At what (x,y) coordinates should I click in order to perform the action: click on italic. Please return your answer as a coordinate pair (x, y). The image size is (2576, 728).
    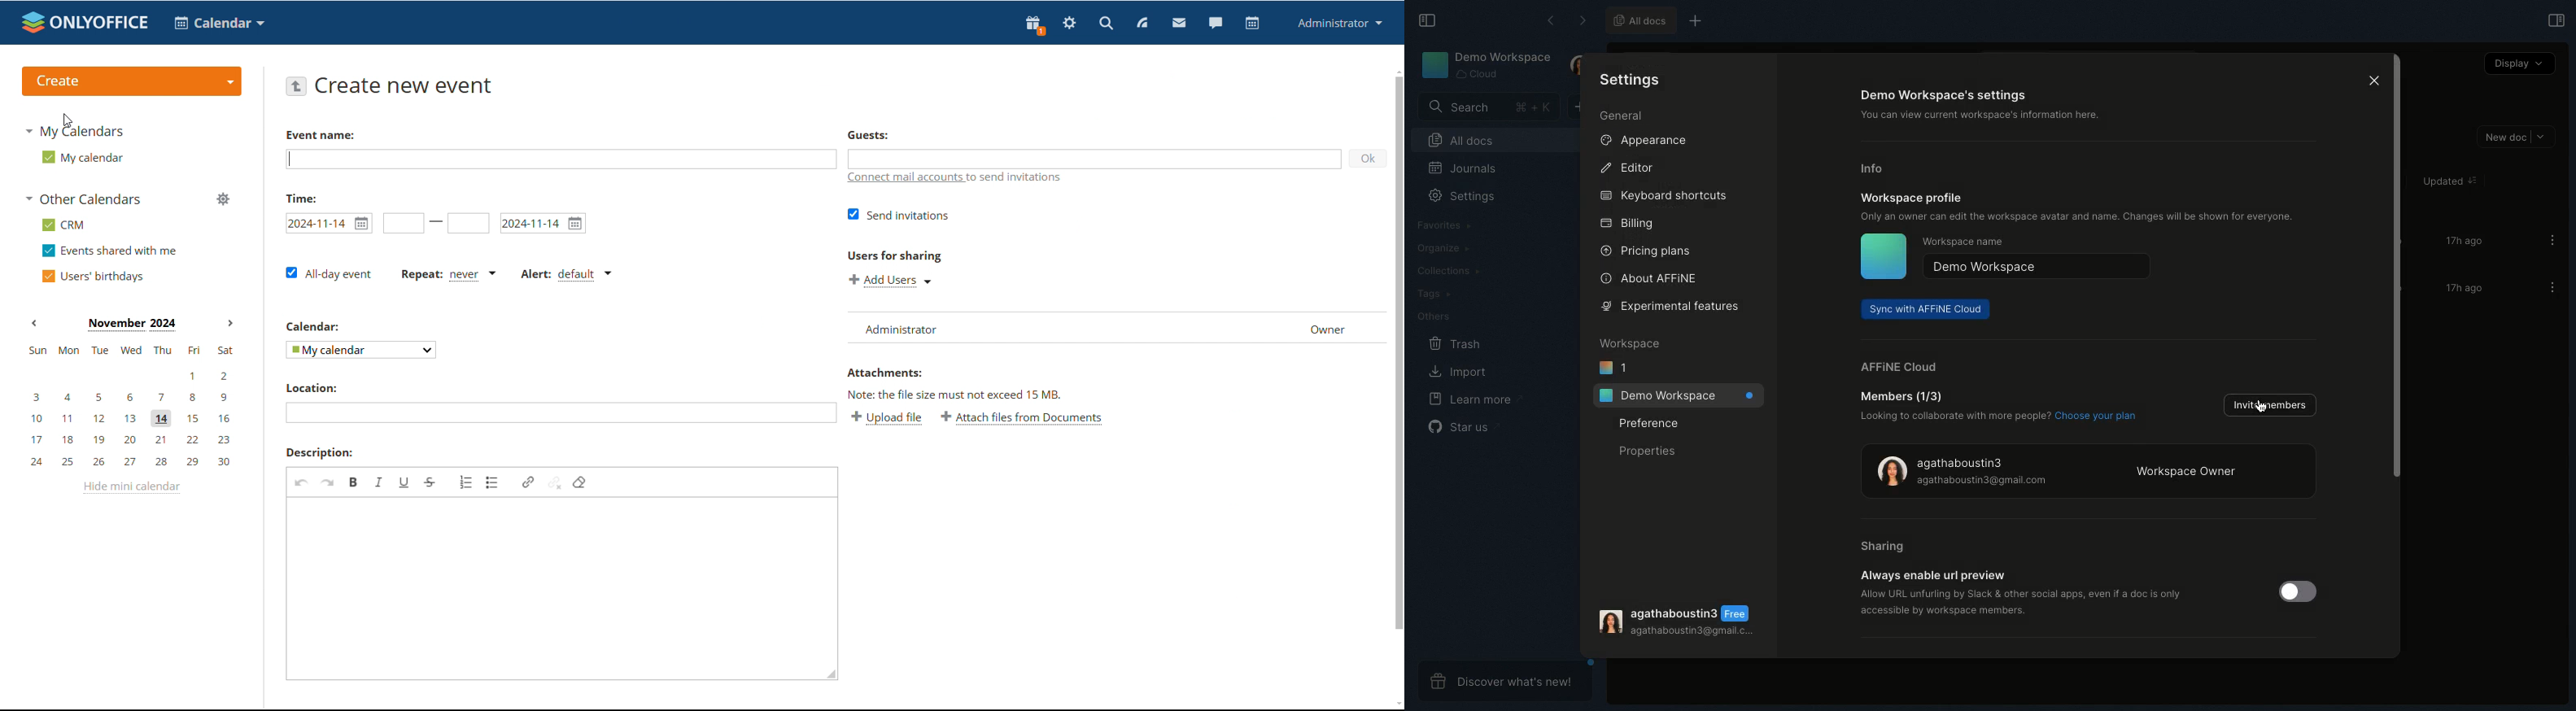
    Looking at the image, I should click on (379, 481).